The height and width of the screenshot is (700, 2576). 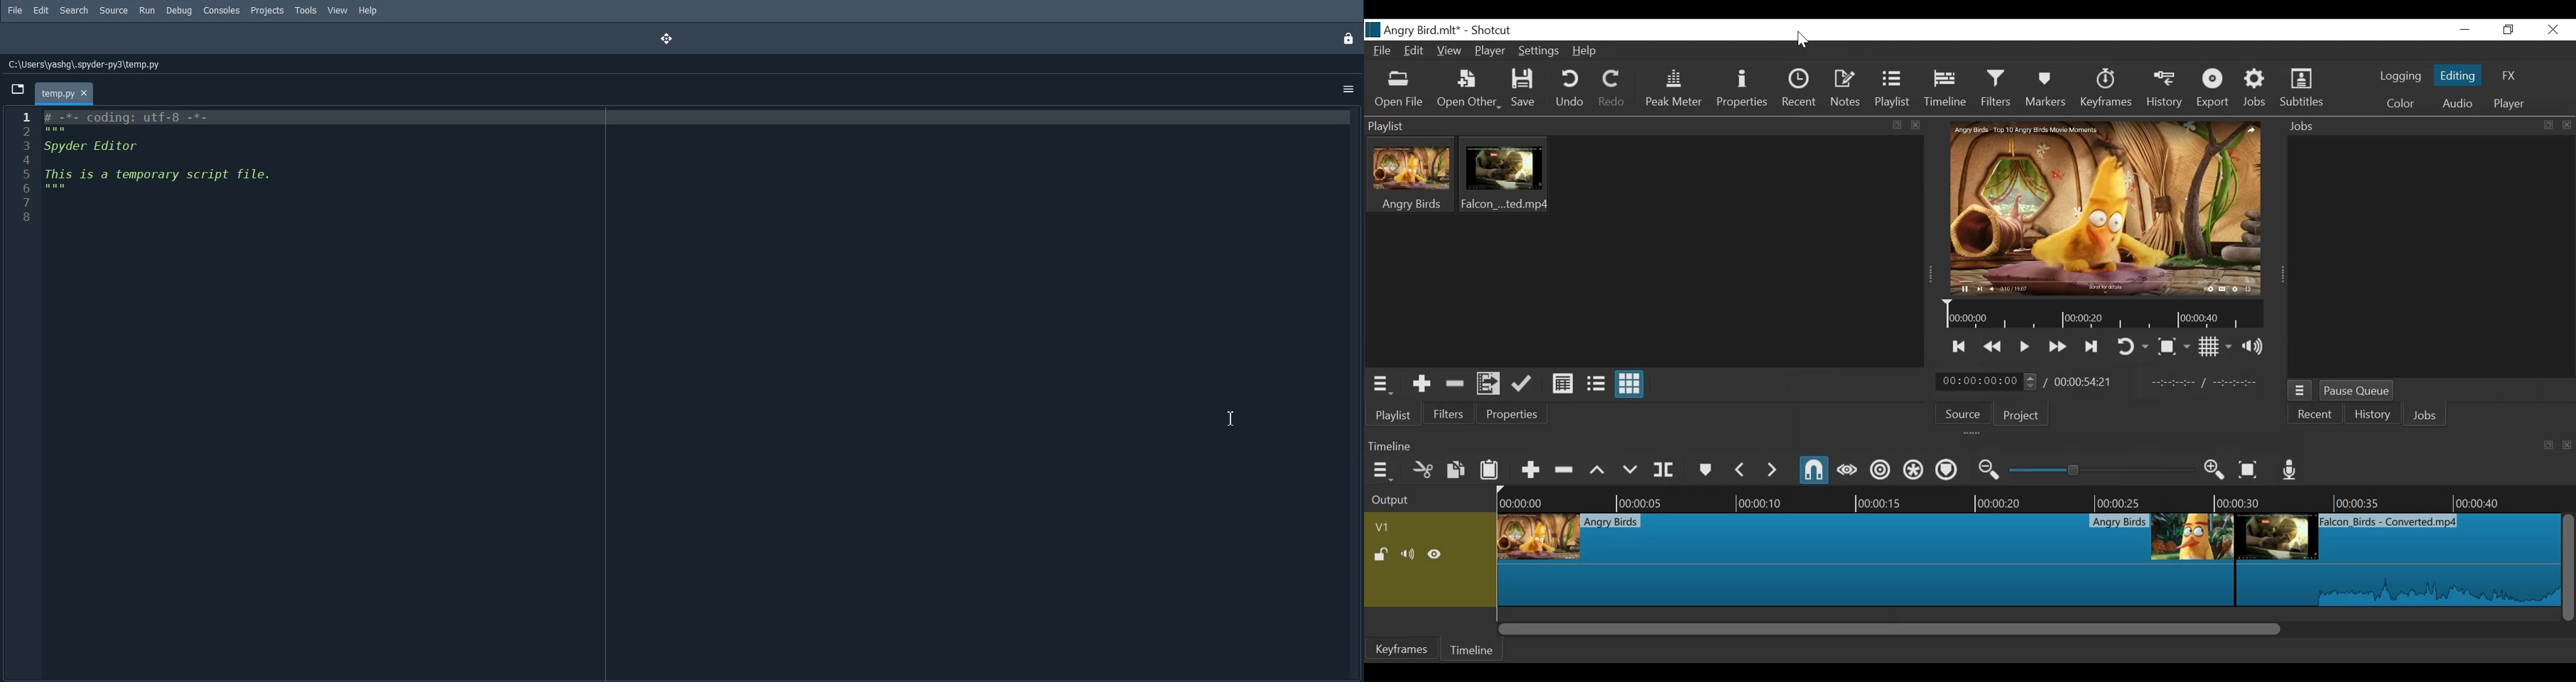 What do you see at coordinates (1409, 176) in the screenshot?
I see `Clip` at bounding box center [1409, 176].